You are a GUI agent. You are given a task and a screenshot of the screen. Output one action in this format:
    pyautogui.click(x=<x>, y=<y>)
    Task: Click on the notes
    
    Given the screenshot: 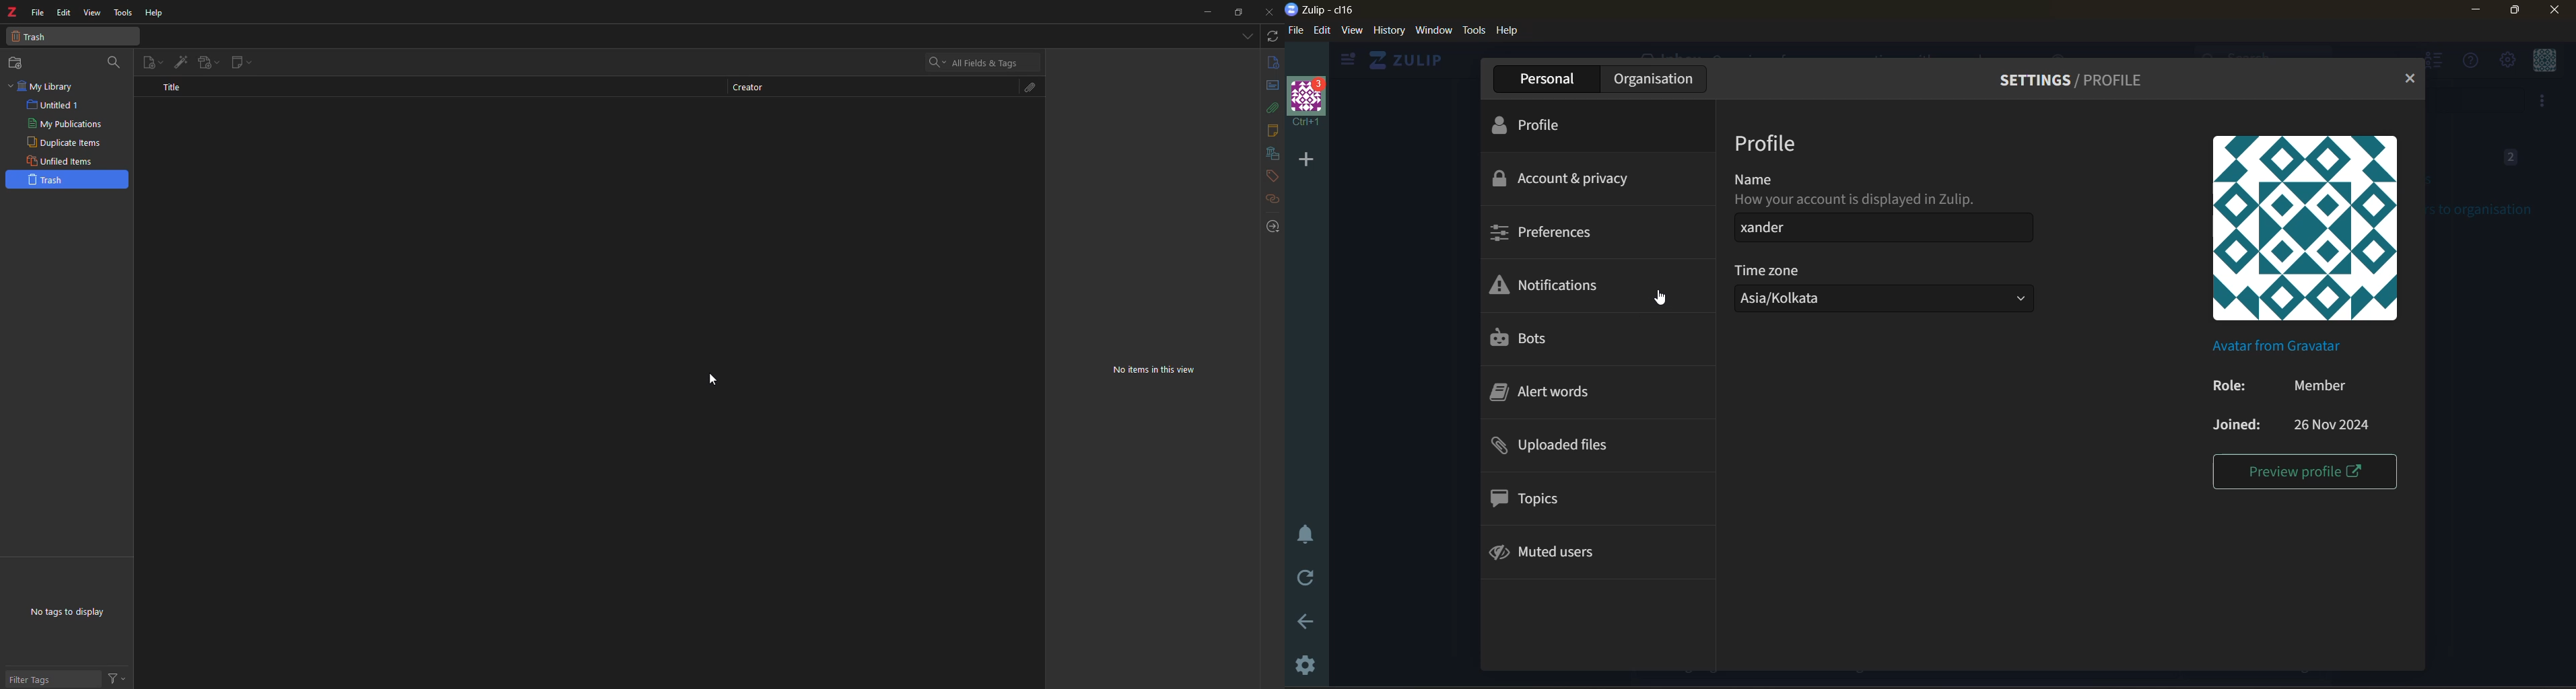 What is the action you would take?
    pyautogui.click(x=1271, y=130)
    